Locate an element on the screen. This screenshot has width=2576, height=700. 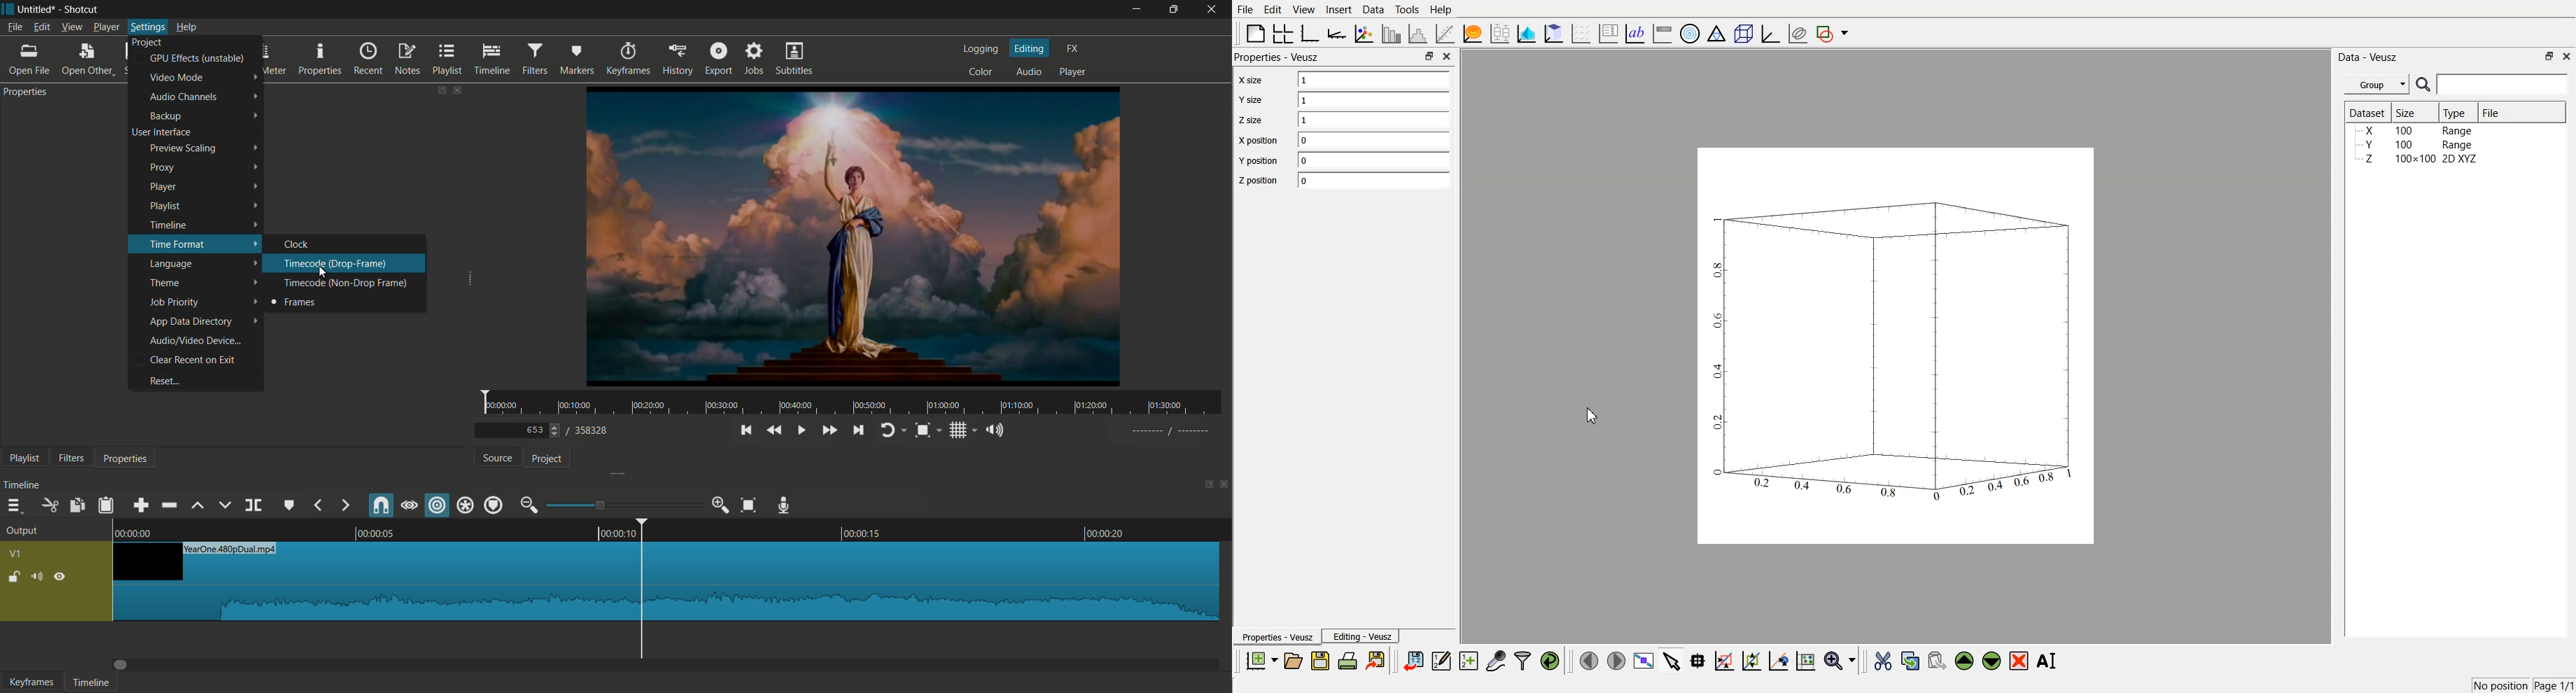
fx is located at coordinates (1073, 49).